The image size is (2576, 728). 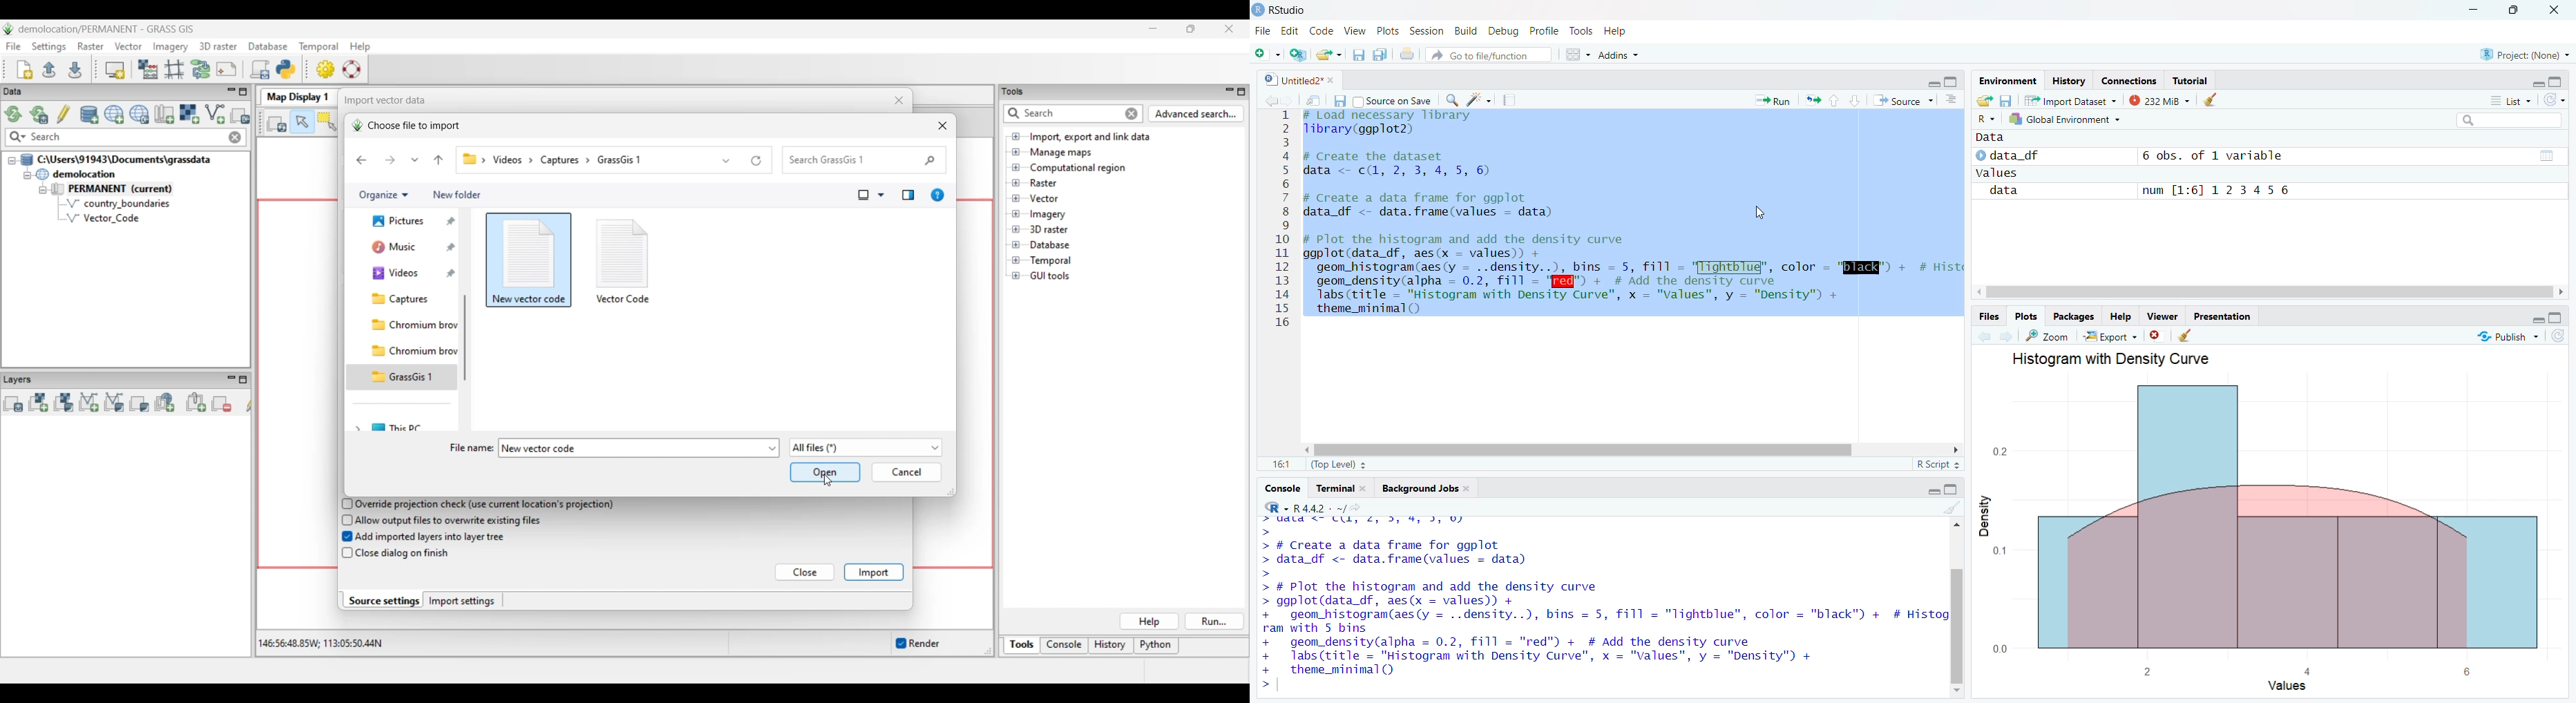 What do you see at coordinates (1417, 488) in the screenshot?
I see `Background Jobs` at bounding box center [1417, 488].